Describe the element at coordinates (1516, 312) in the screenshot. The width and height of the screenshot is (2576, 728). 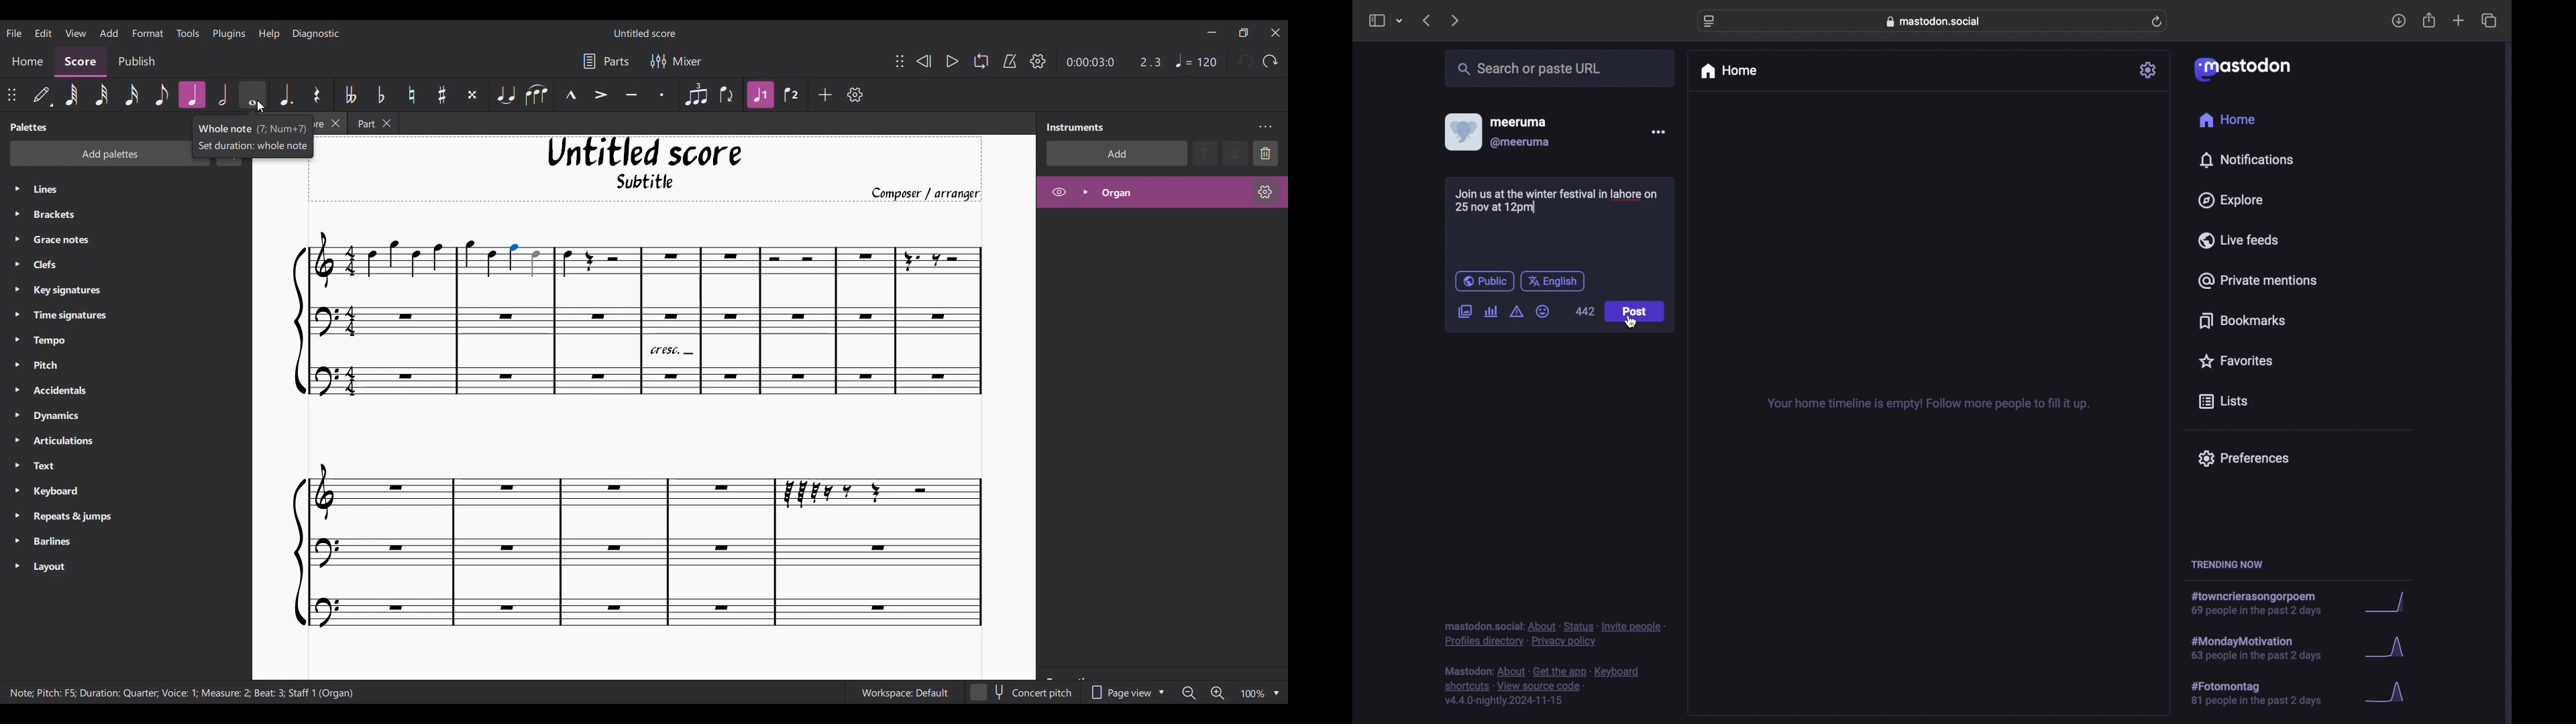
I see `add content warning` at that location.